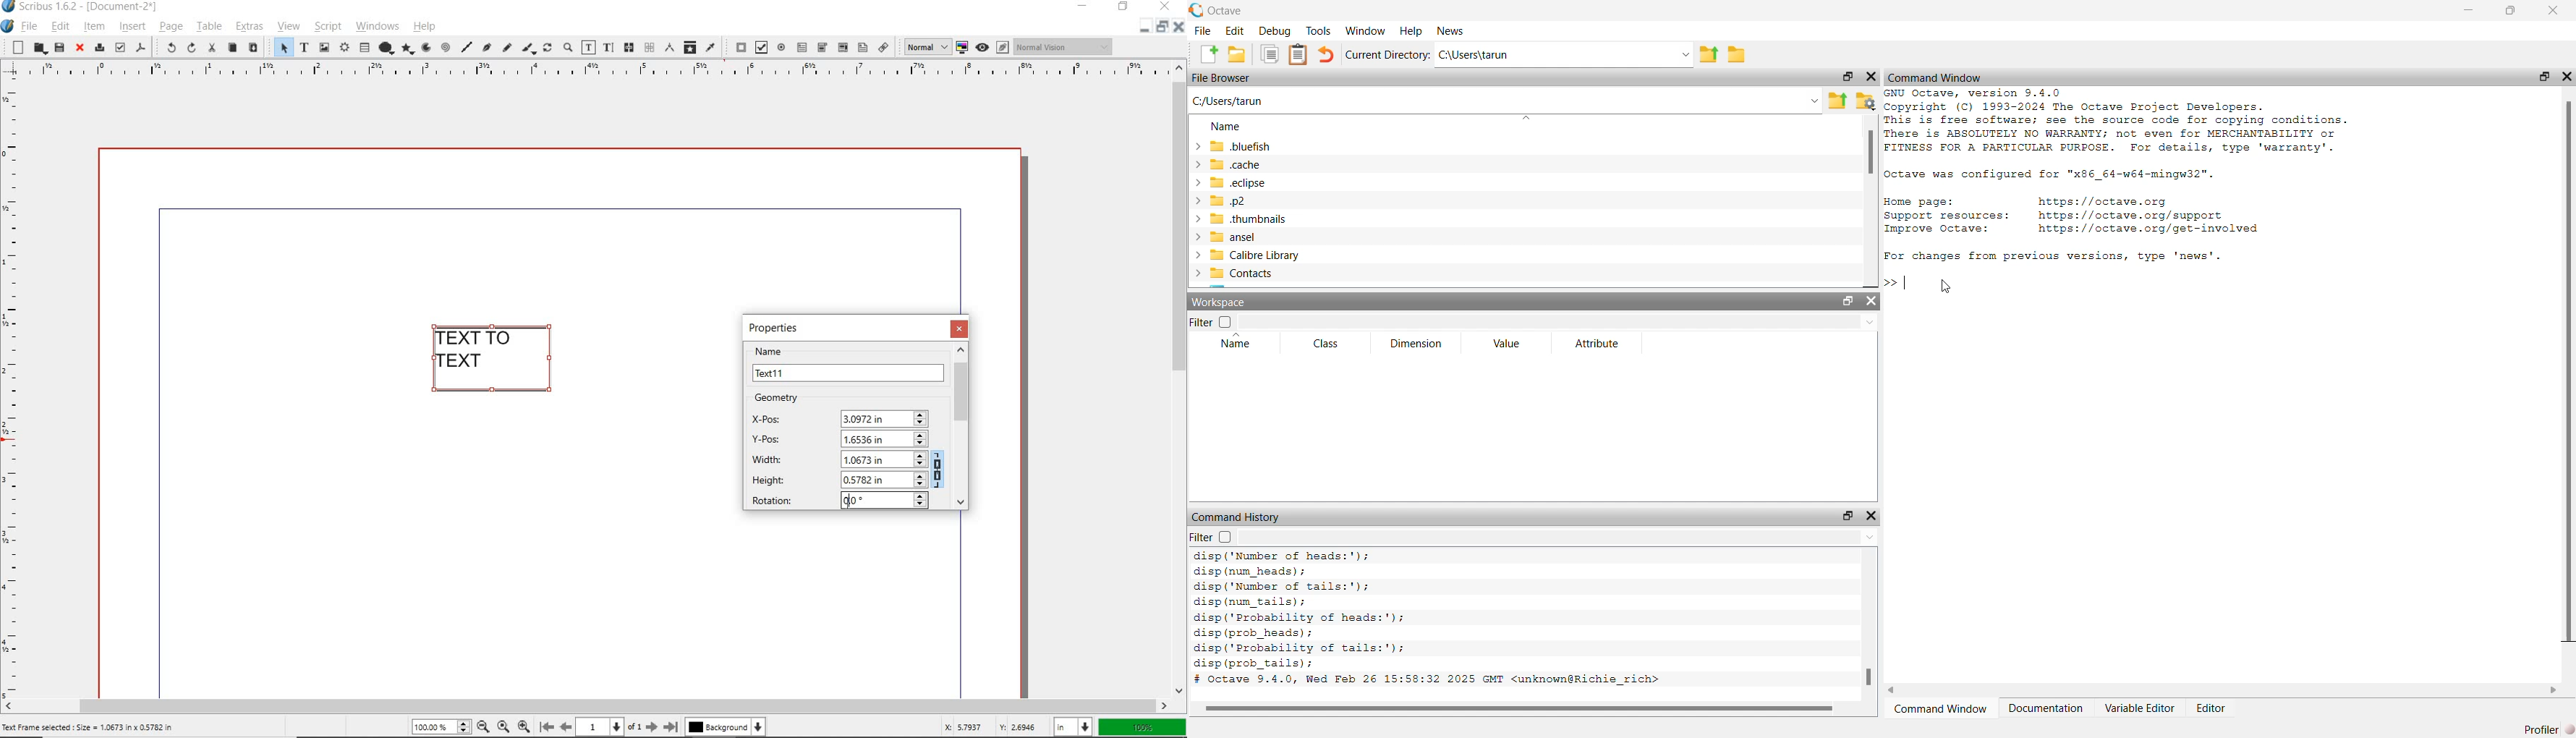  I want to click on Octave, so click(1225, 11).